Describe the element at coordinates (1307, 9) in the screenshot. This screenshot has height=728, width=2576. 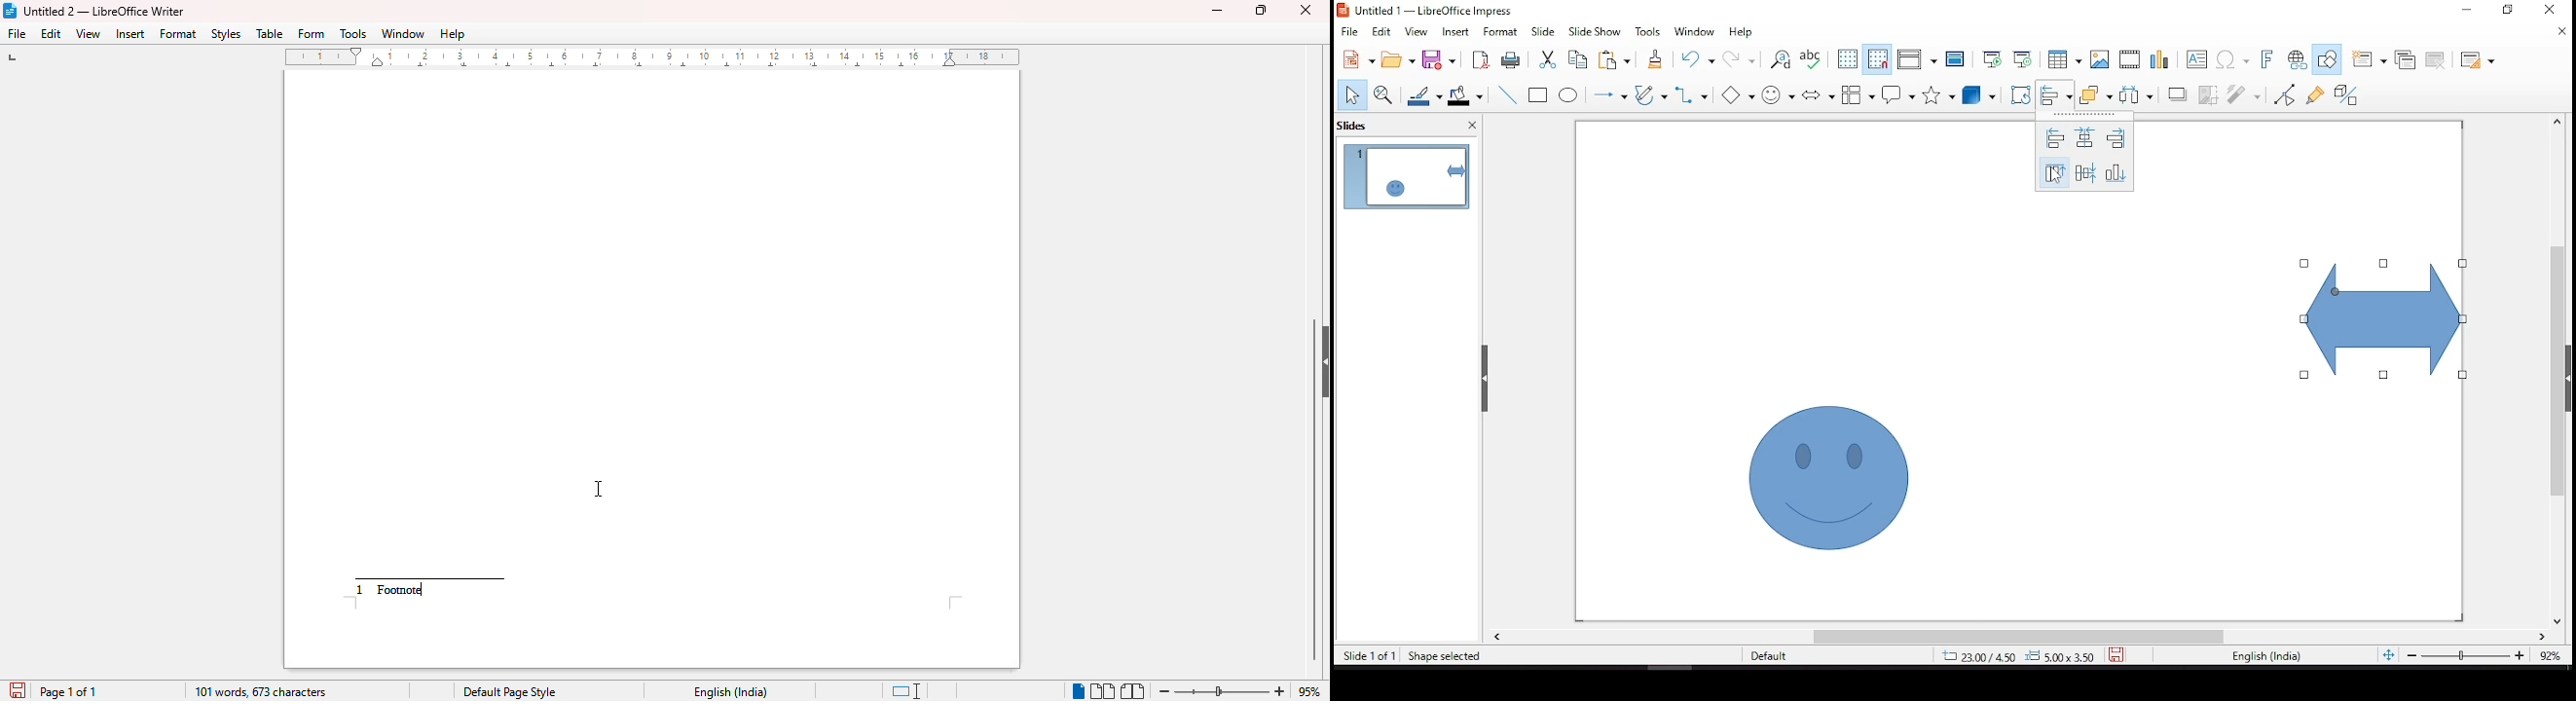
I see `close` at that location.